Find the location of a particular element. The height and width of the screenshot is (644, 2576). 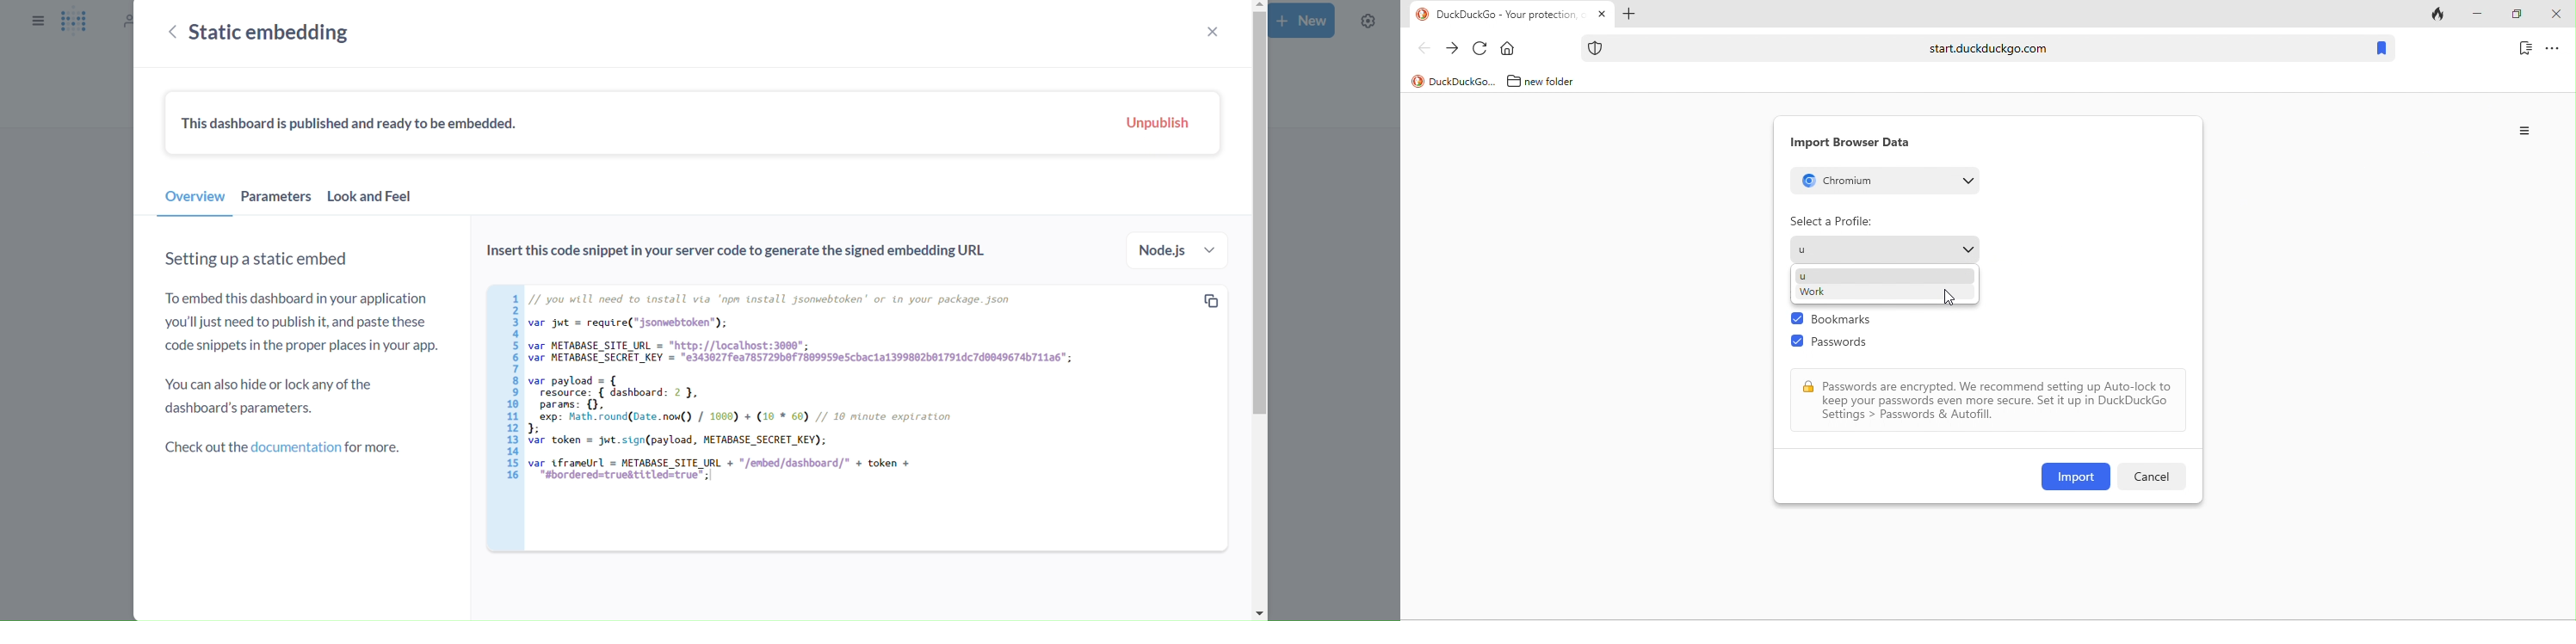

maximize is located at coordinates (2516, 15).